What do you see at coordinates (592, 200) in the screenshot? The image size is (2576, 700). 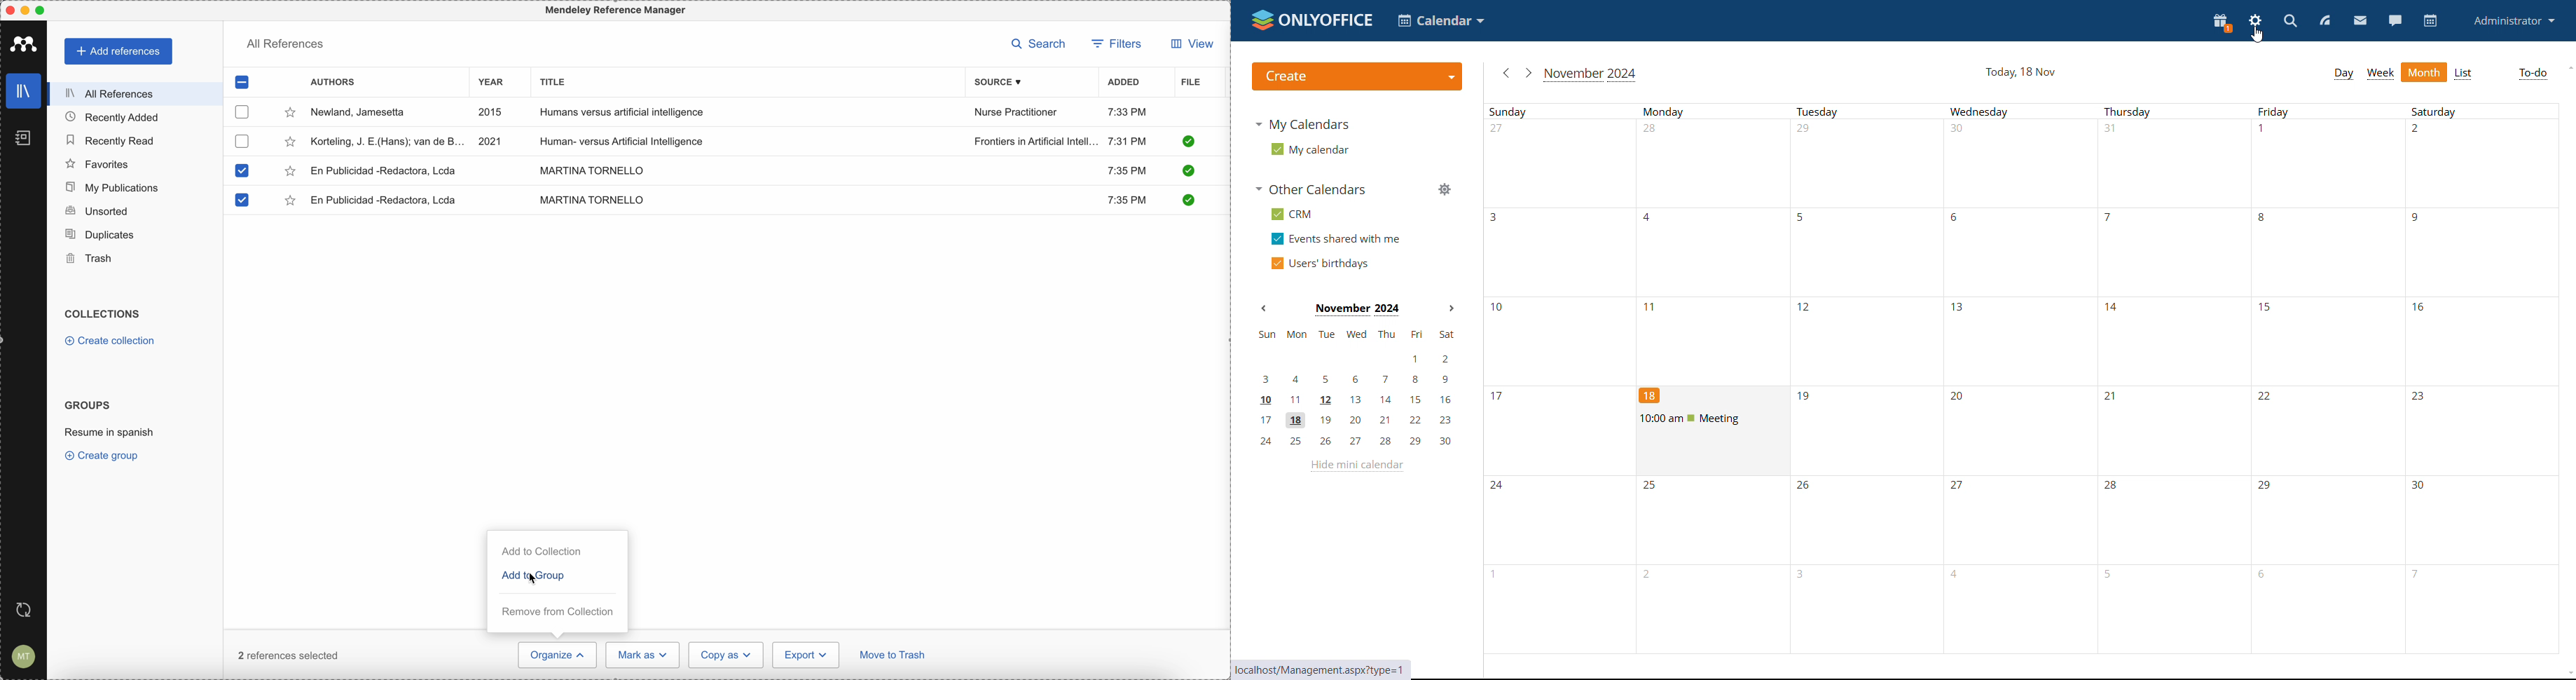 I see `MARTINA TORNELLO` at bounding box center [592, 200].